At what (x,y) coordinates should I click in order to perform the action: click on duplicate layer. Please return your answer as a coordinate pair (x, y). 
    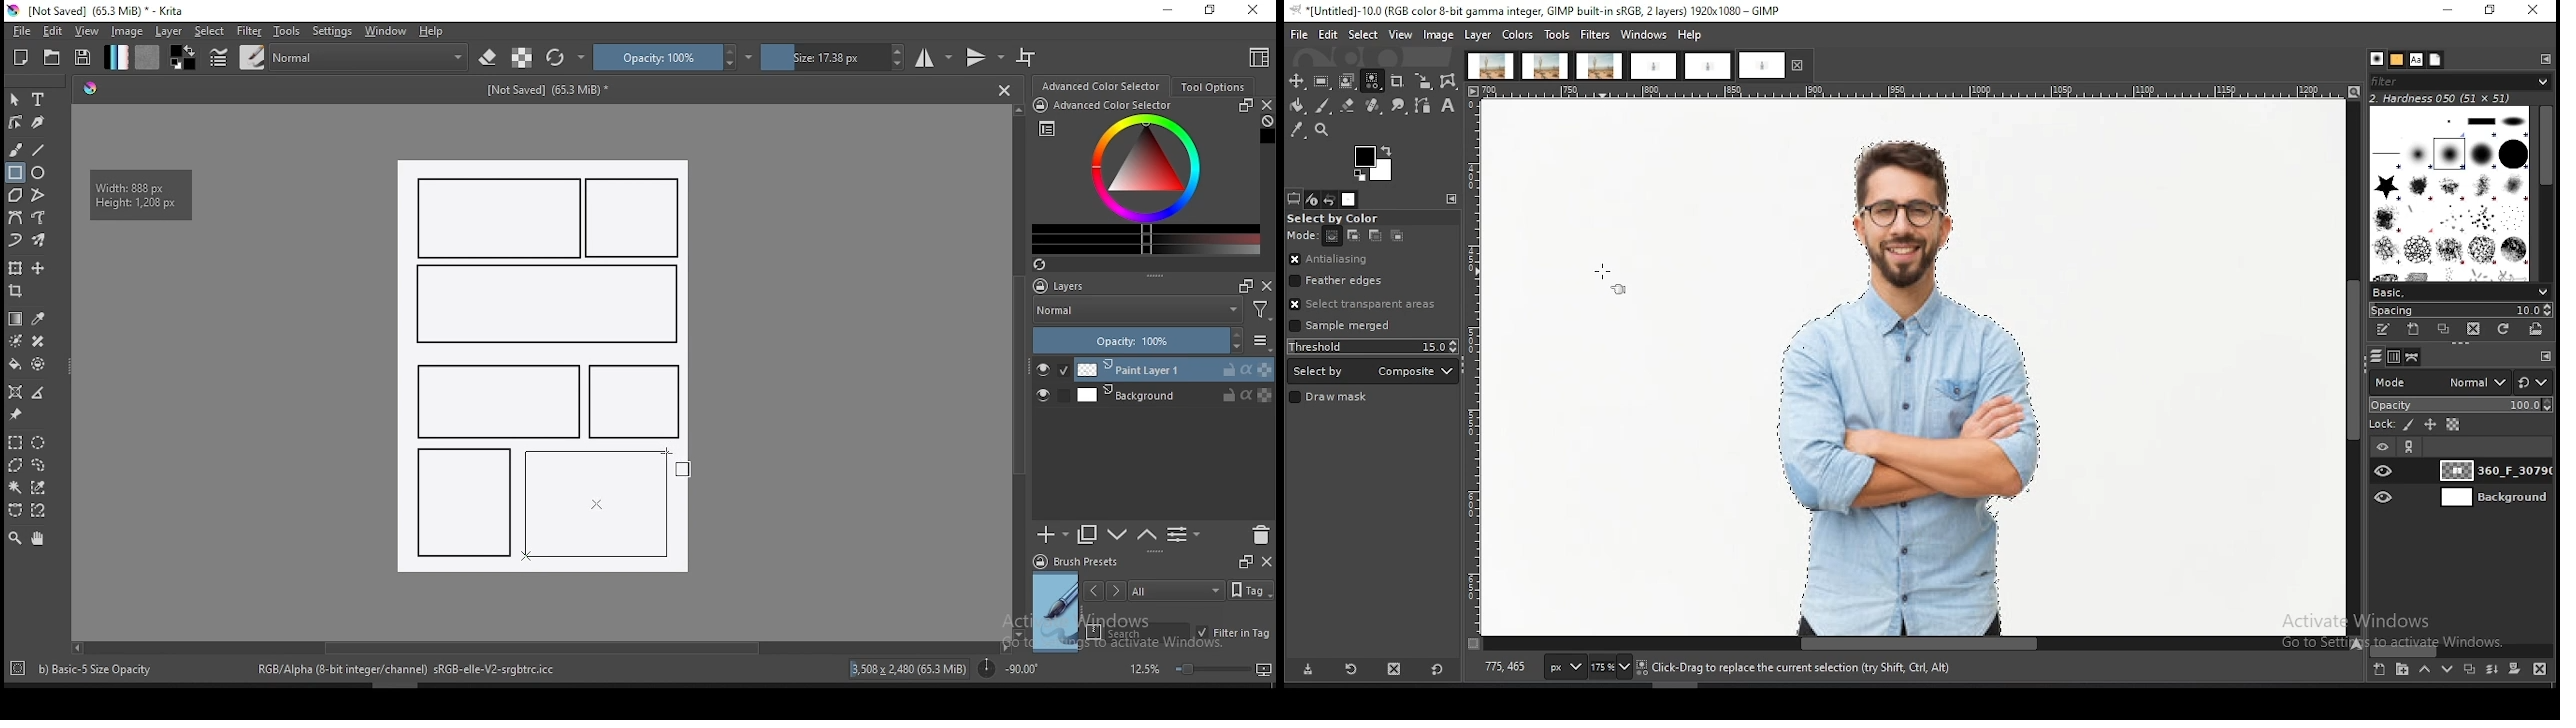
    Looking at the image, I should click on (1088, 534).